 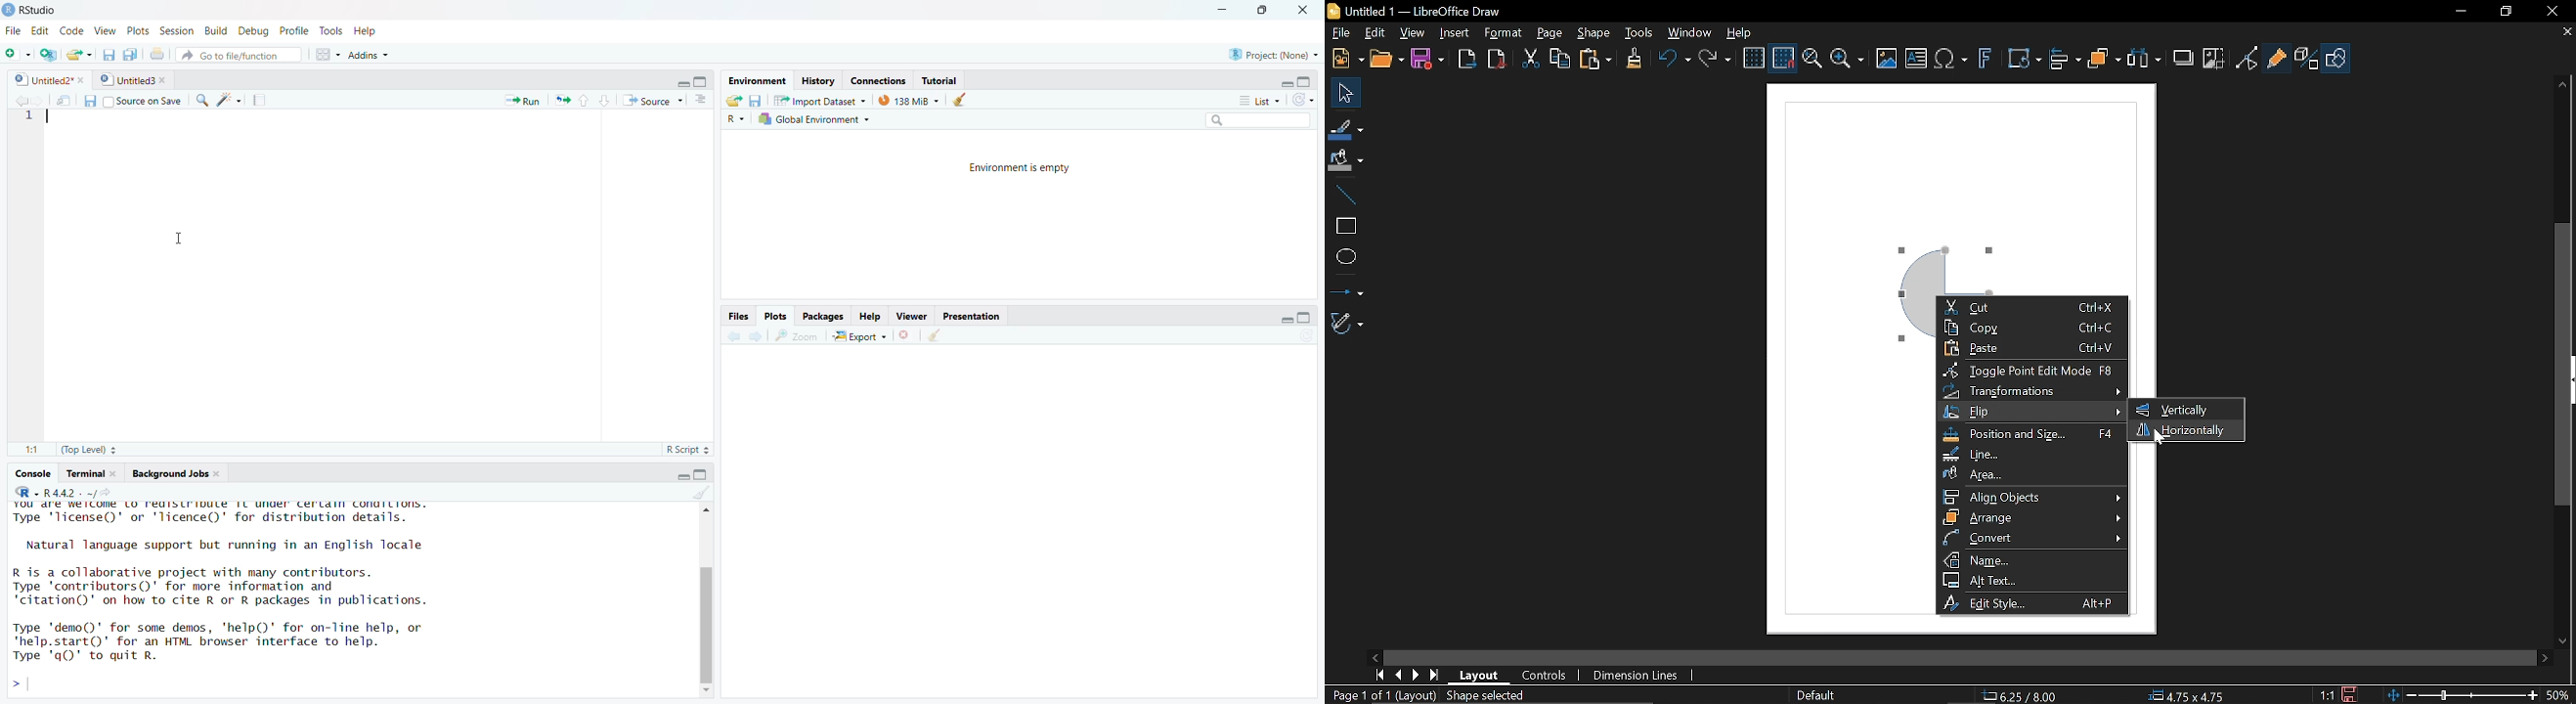 I want to click on Edit, so click(x=39, y=30).